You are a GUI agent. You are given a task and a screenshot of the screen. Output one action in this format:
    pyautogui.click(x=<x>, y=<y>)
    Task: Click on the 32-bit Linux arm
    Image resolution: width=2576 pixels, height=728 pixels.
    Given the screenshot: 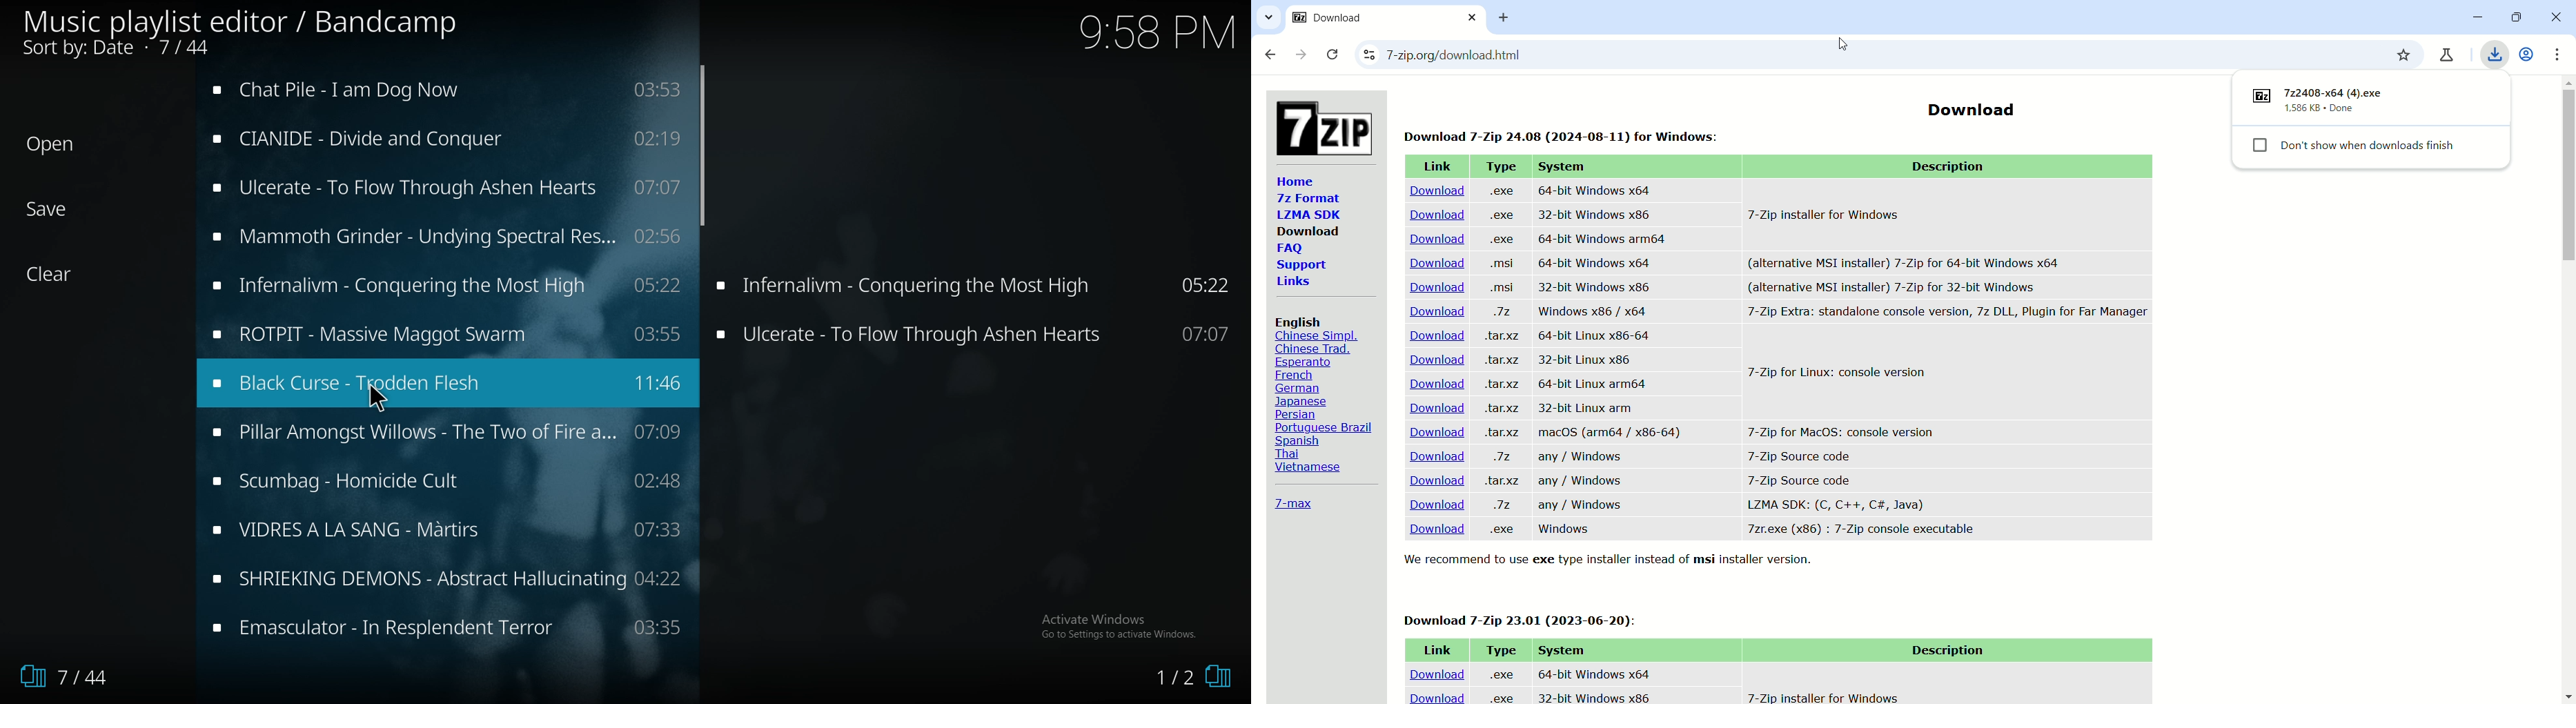 What is the action you would take?
    pyautogui.click(x=1591, y=407)
    